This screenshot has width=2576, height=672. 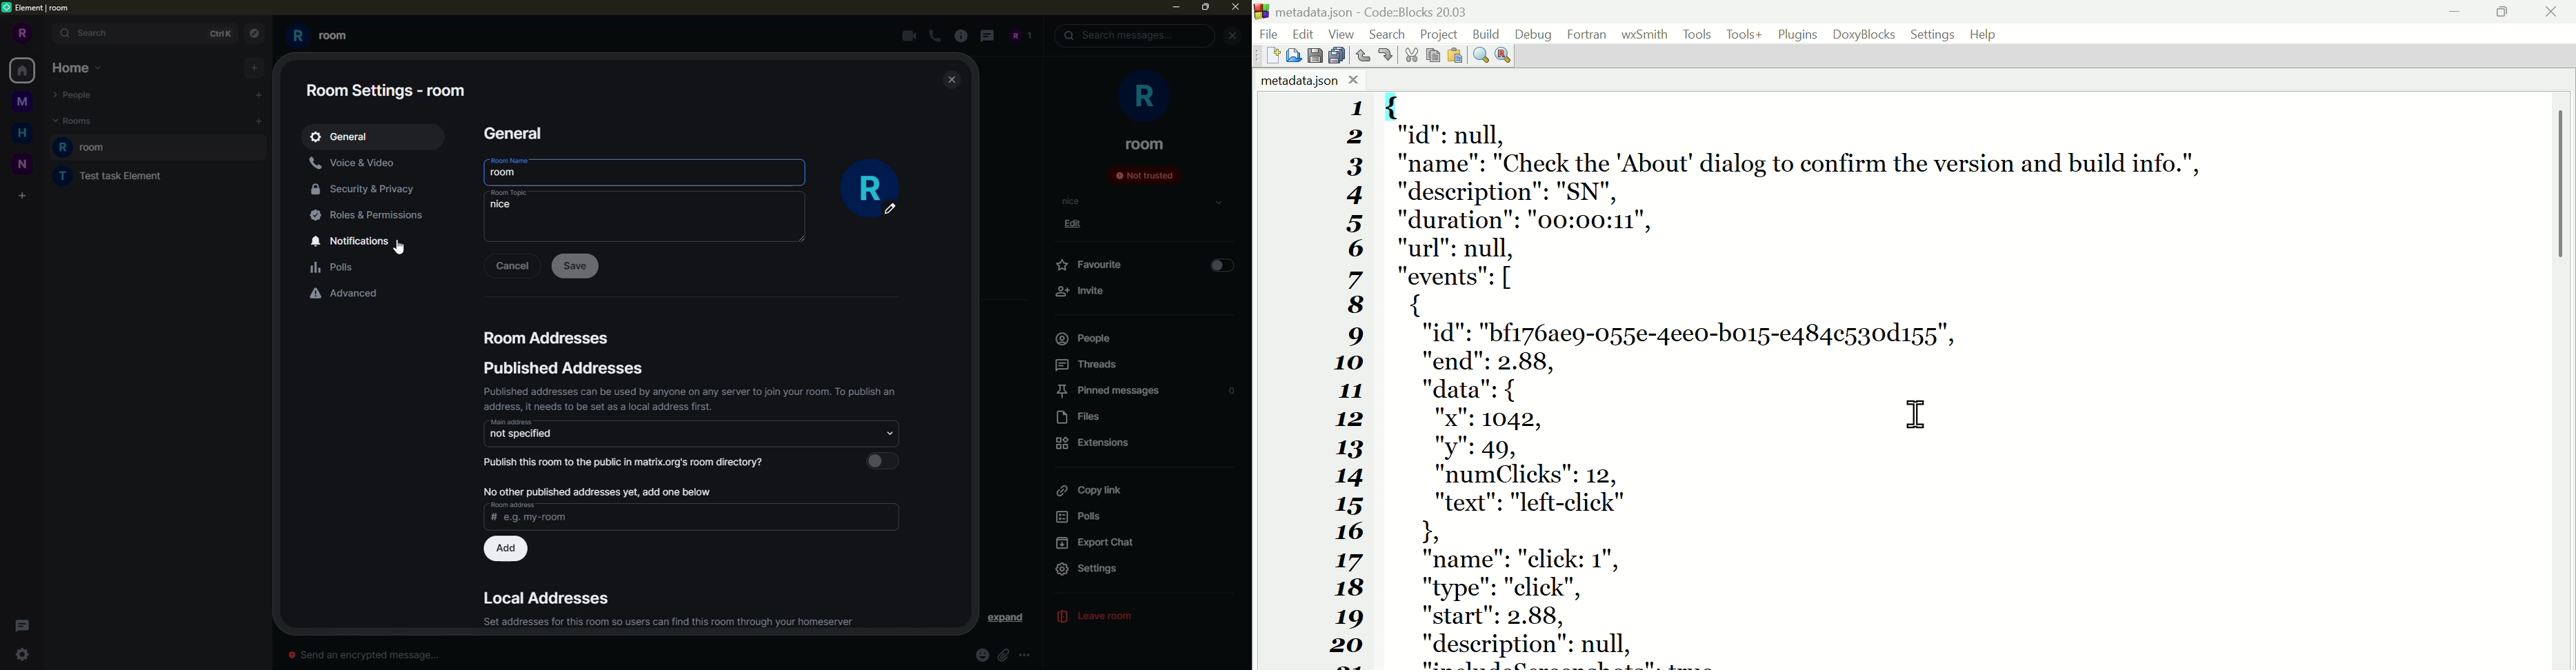 I want to click on add, so click(x=260, y=121).